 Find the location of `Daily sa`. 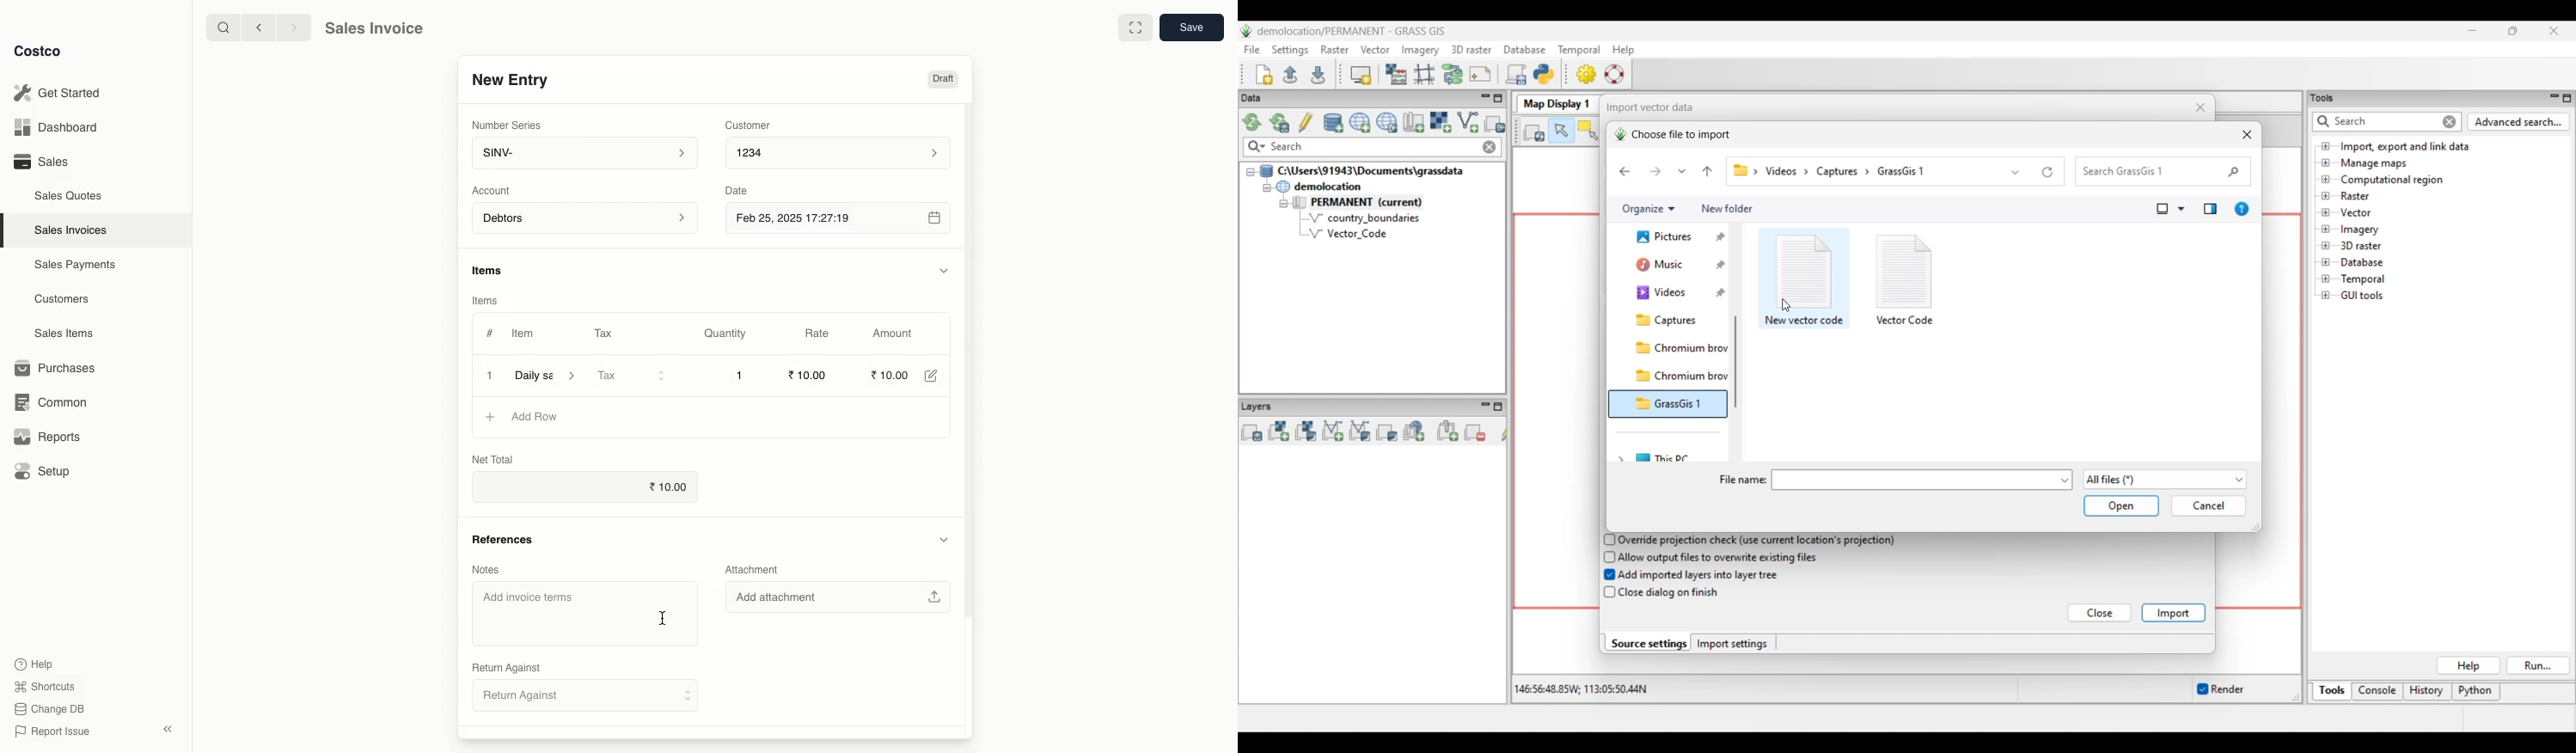

Daily sa is located at coordinates (549, 375).